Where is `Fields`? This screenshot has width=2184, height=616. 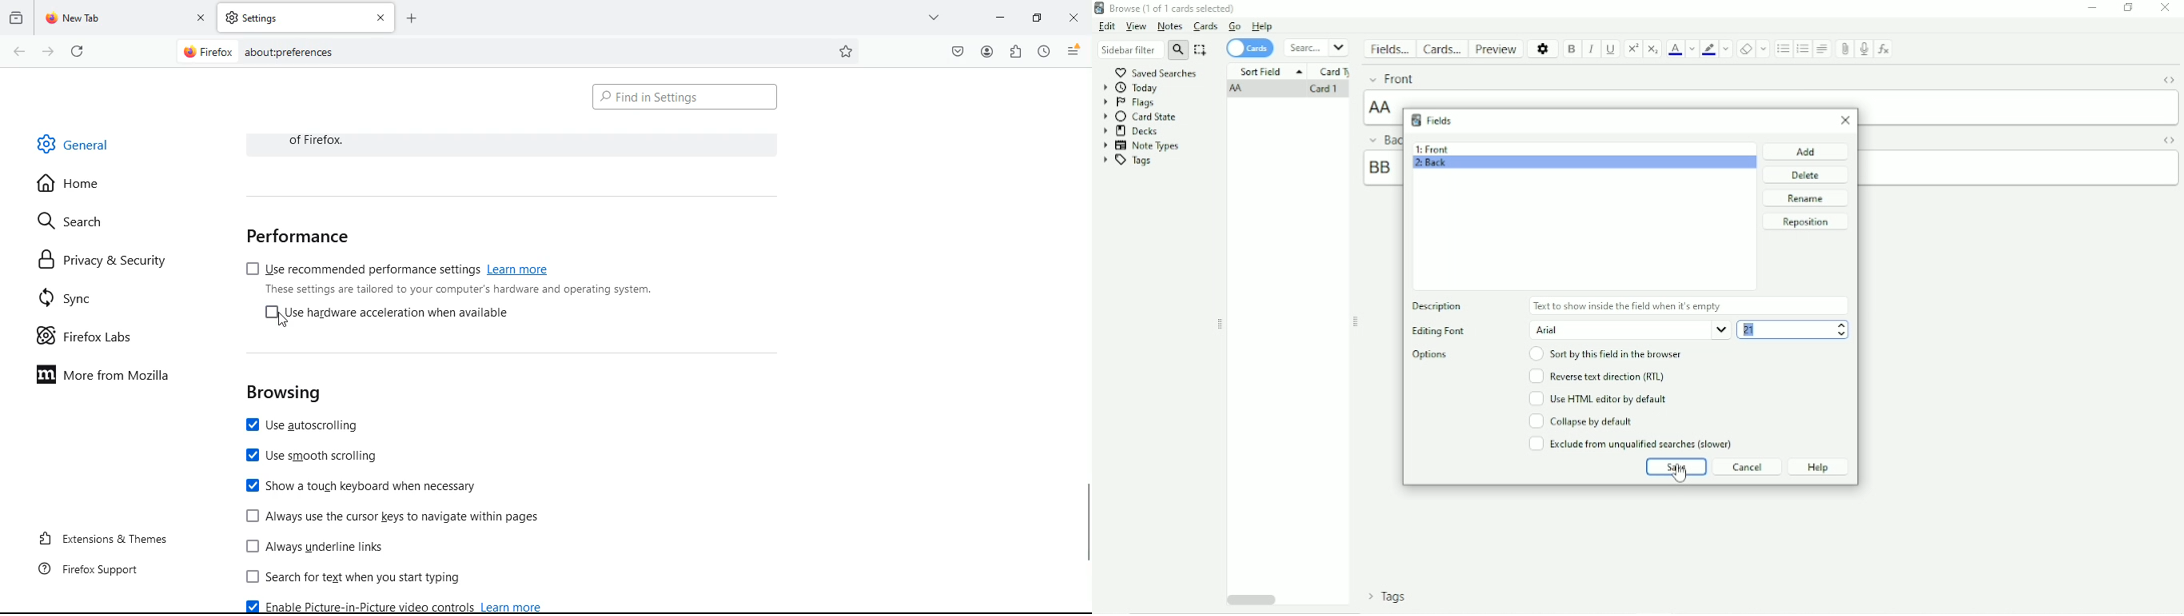 Fields is located at coordinates (1431, 120).